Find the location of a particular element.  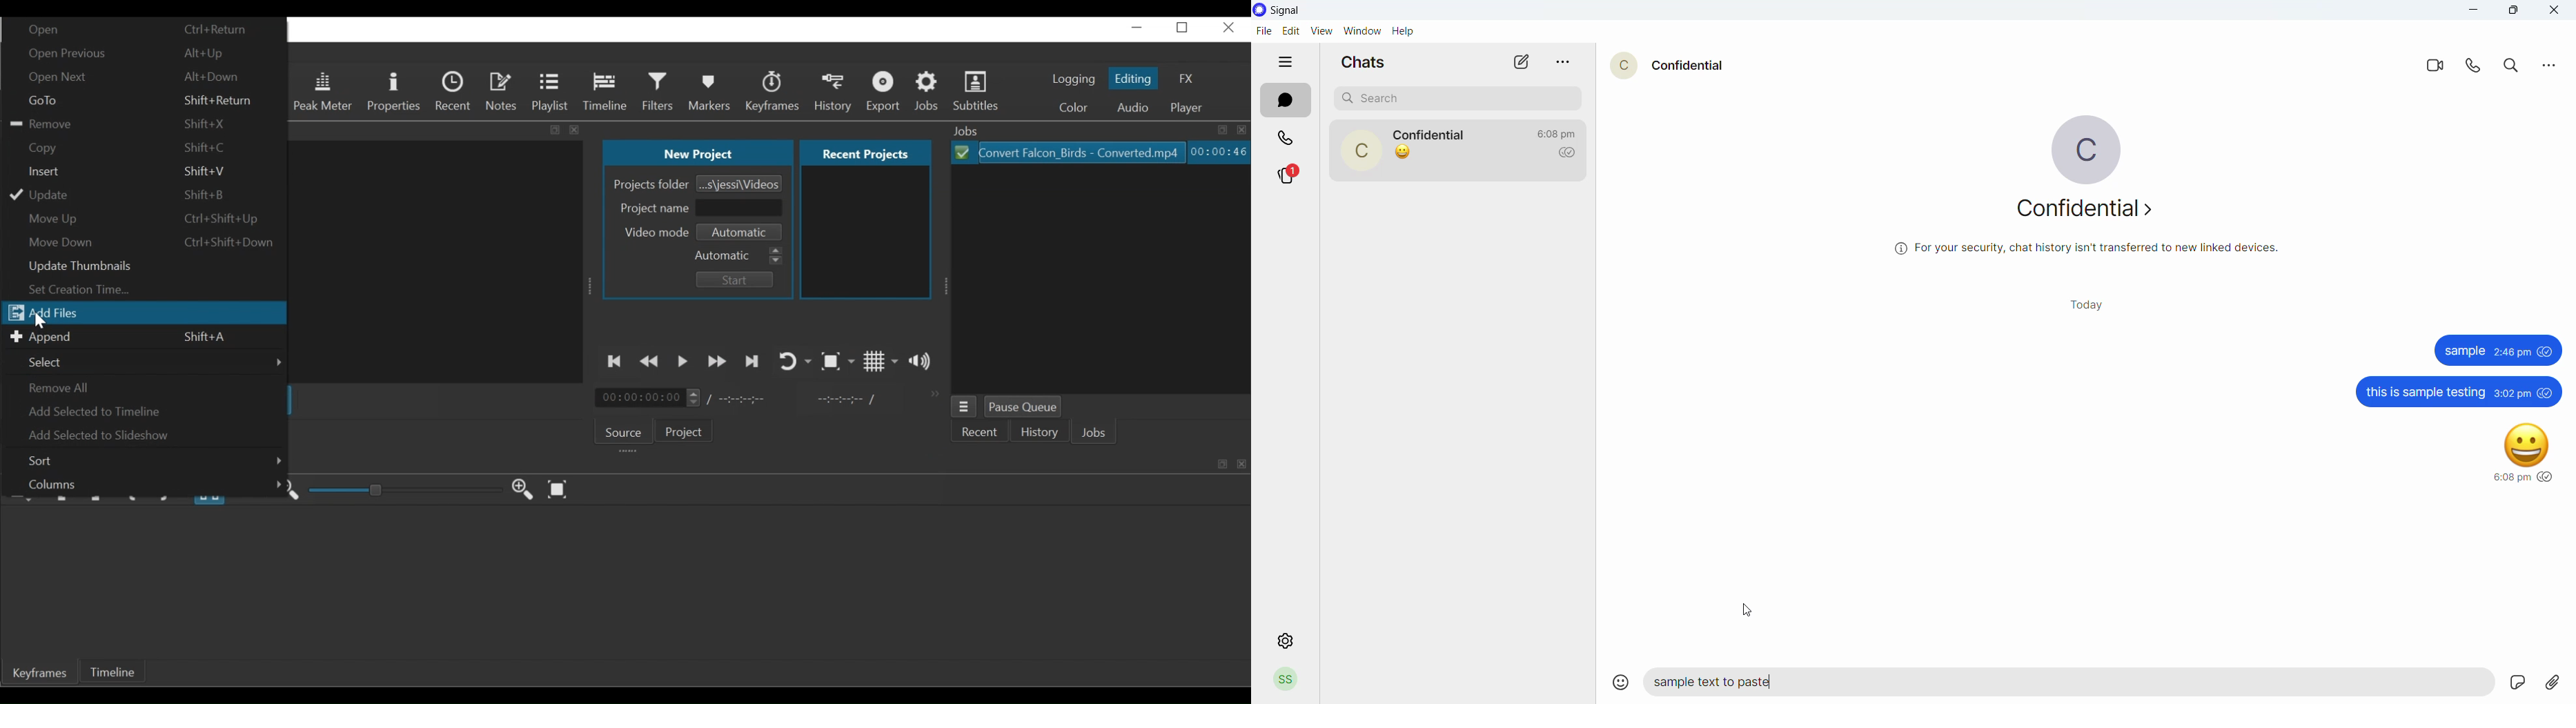

Sort is located at coordinates (153, 459).